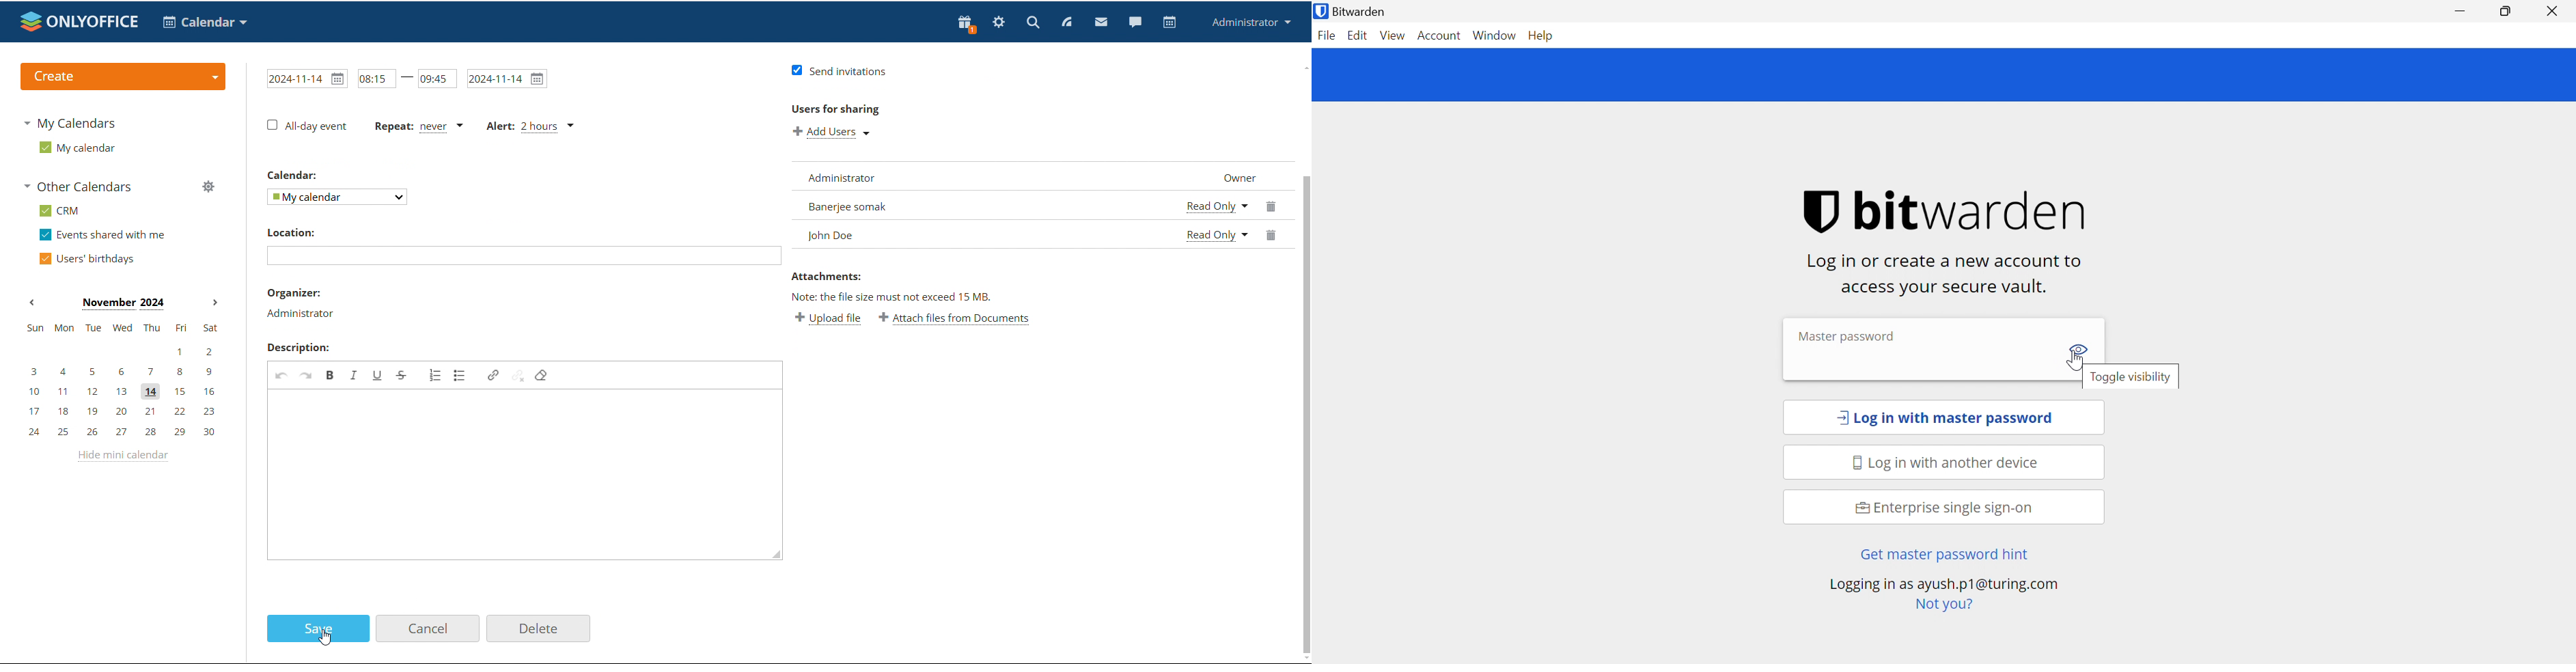 This screenshot has height=672, width=2576. I want to click on Location, so click(294, 232).